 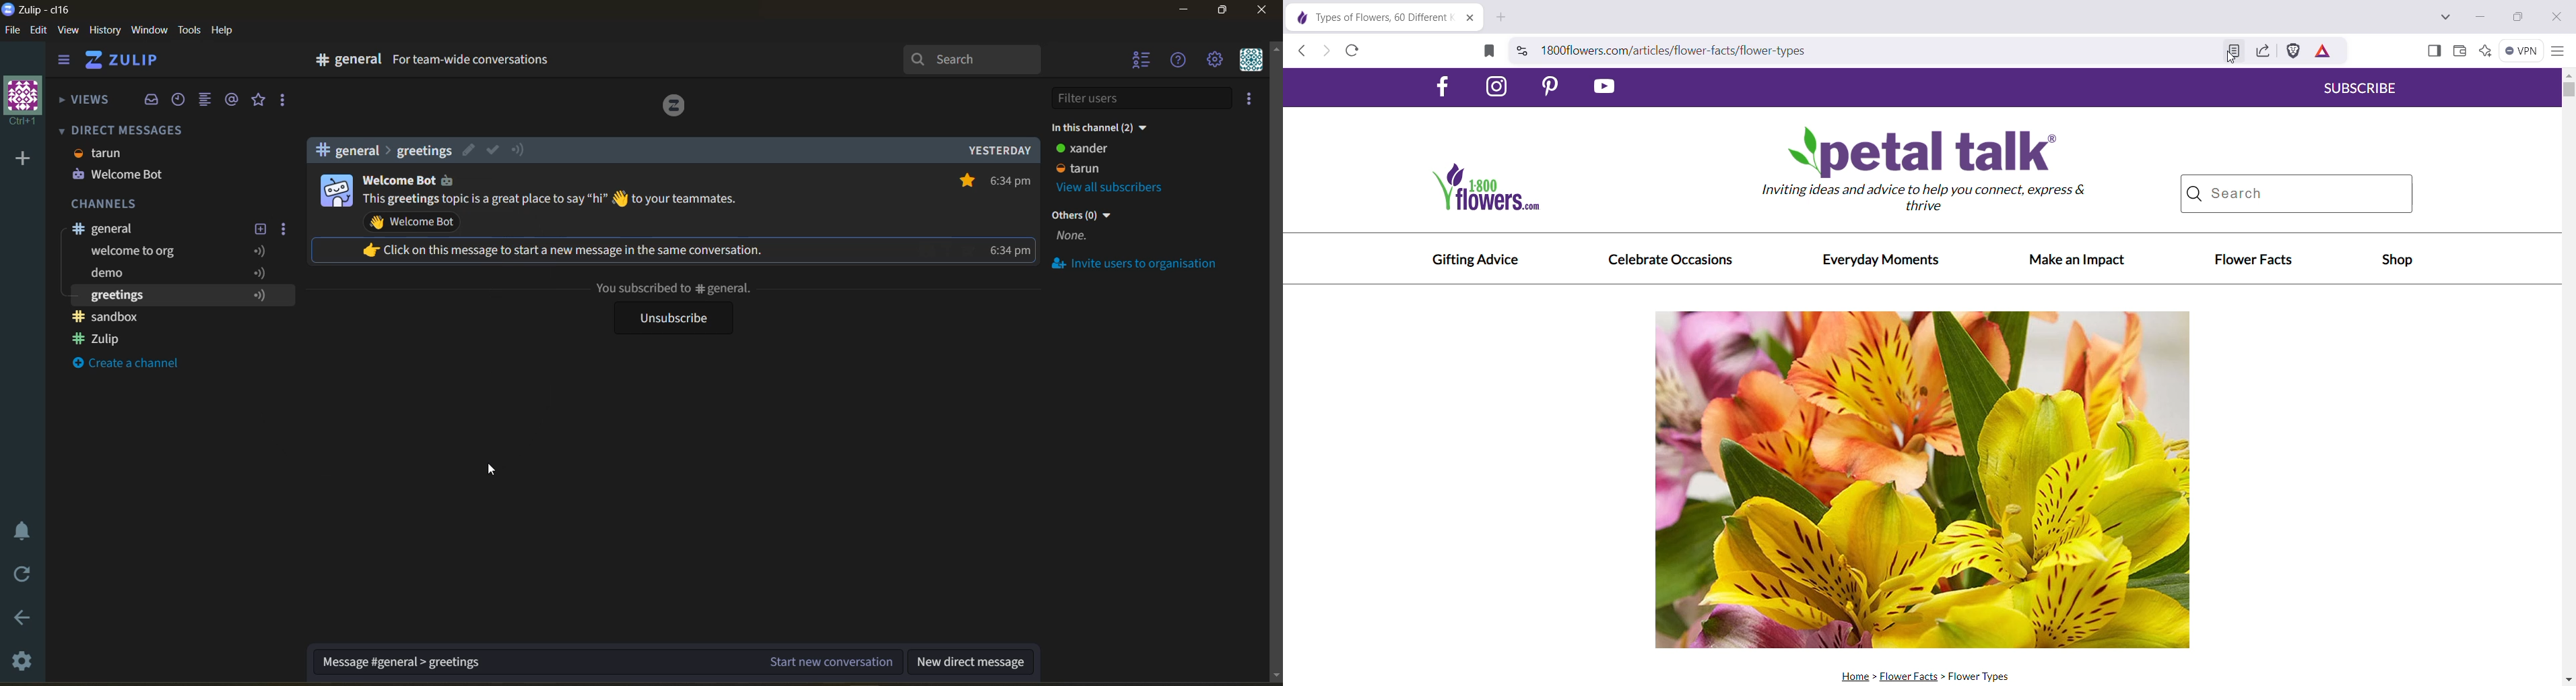 What do you see at coordinates (1121, 187) in the screenshot?
I see `view all subscribers` at bounding box center [1121, 187].